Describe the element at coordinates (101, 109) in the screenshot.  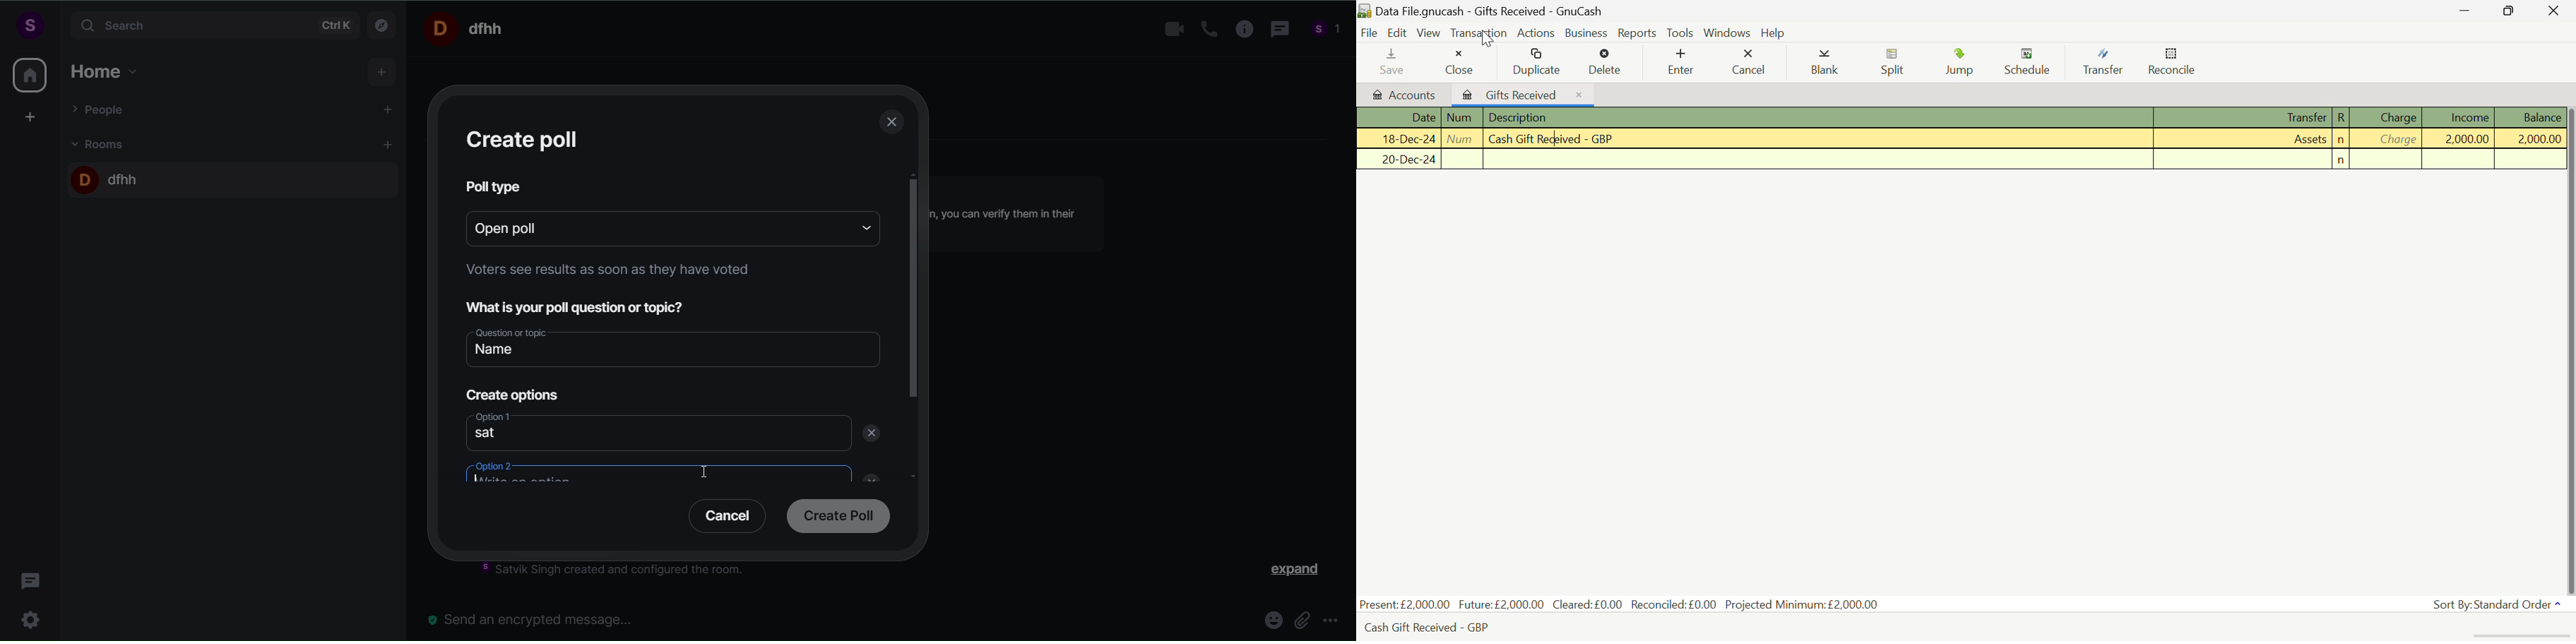
I see `people` at that location.